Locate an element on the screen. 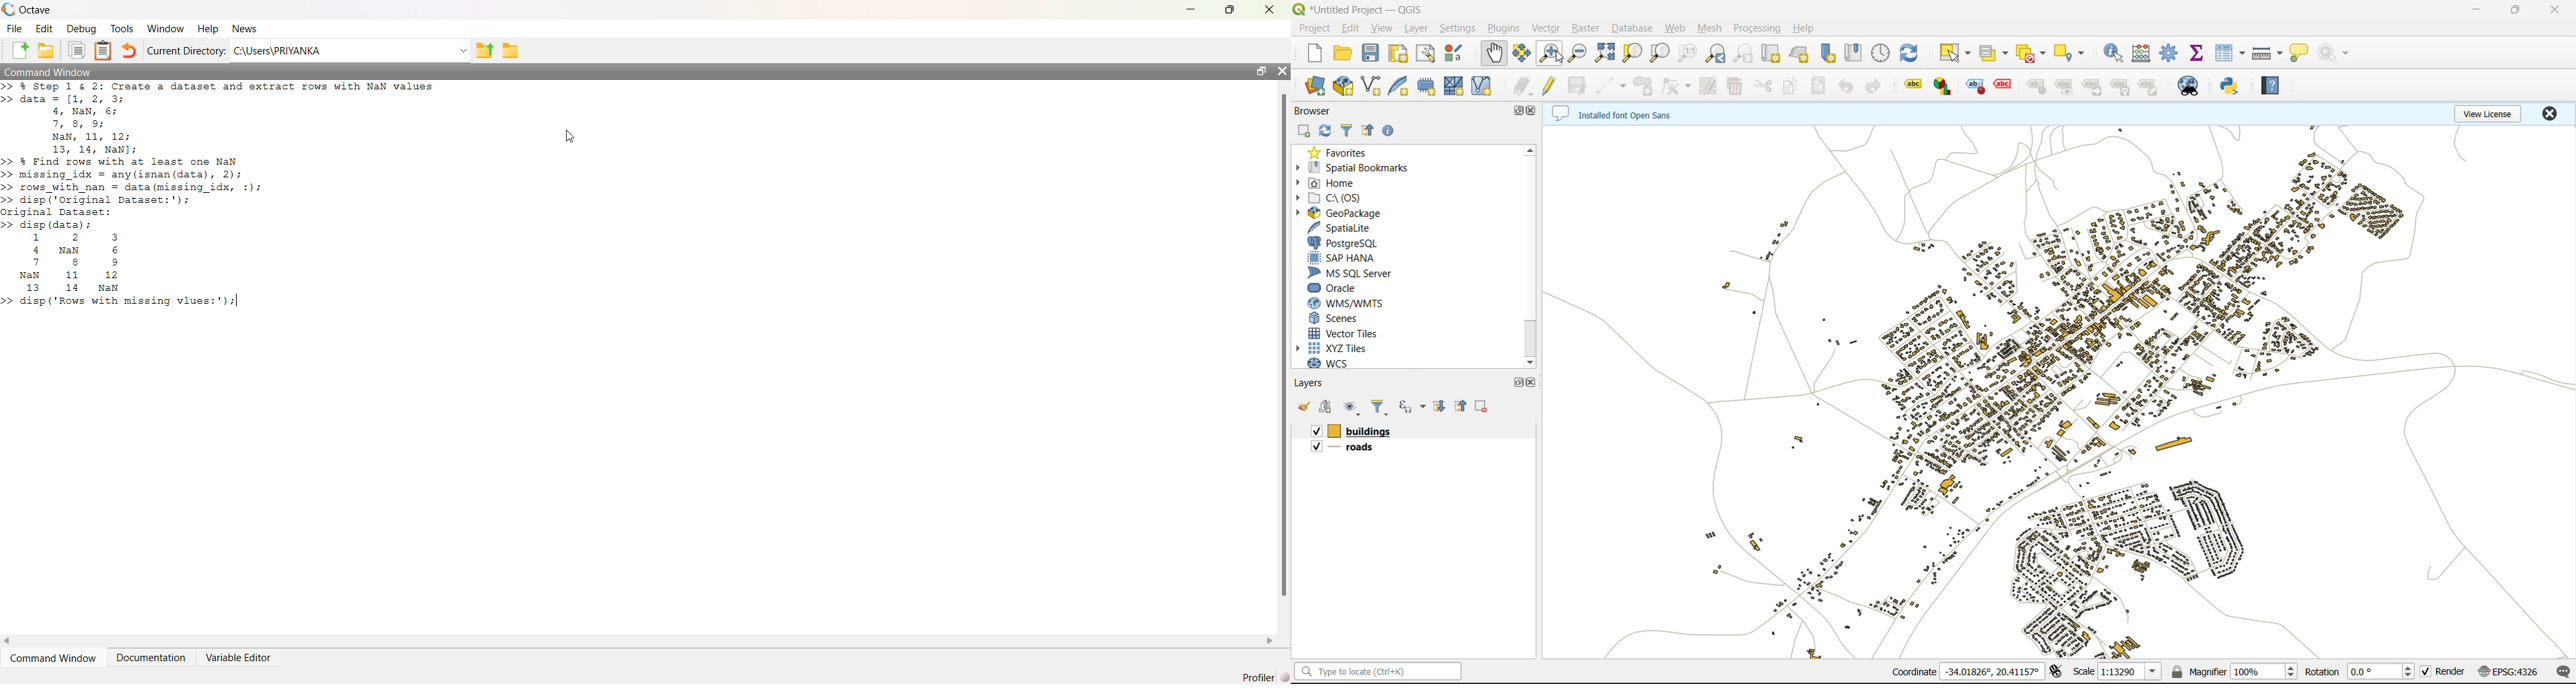  maximize is located at coordinates (2518, 9).